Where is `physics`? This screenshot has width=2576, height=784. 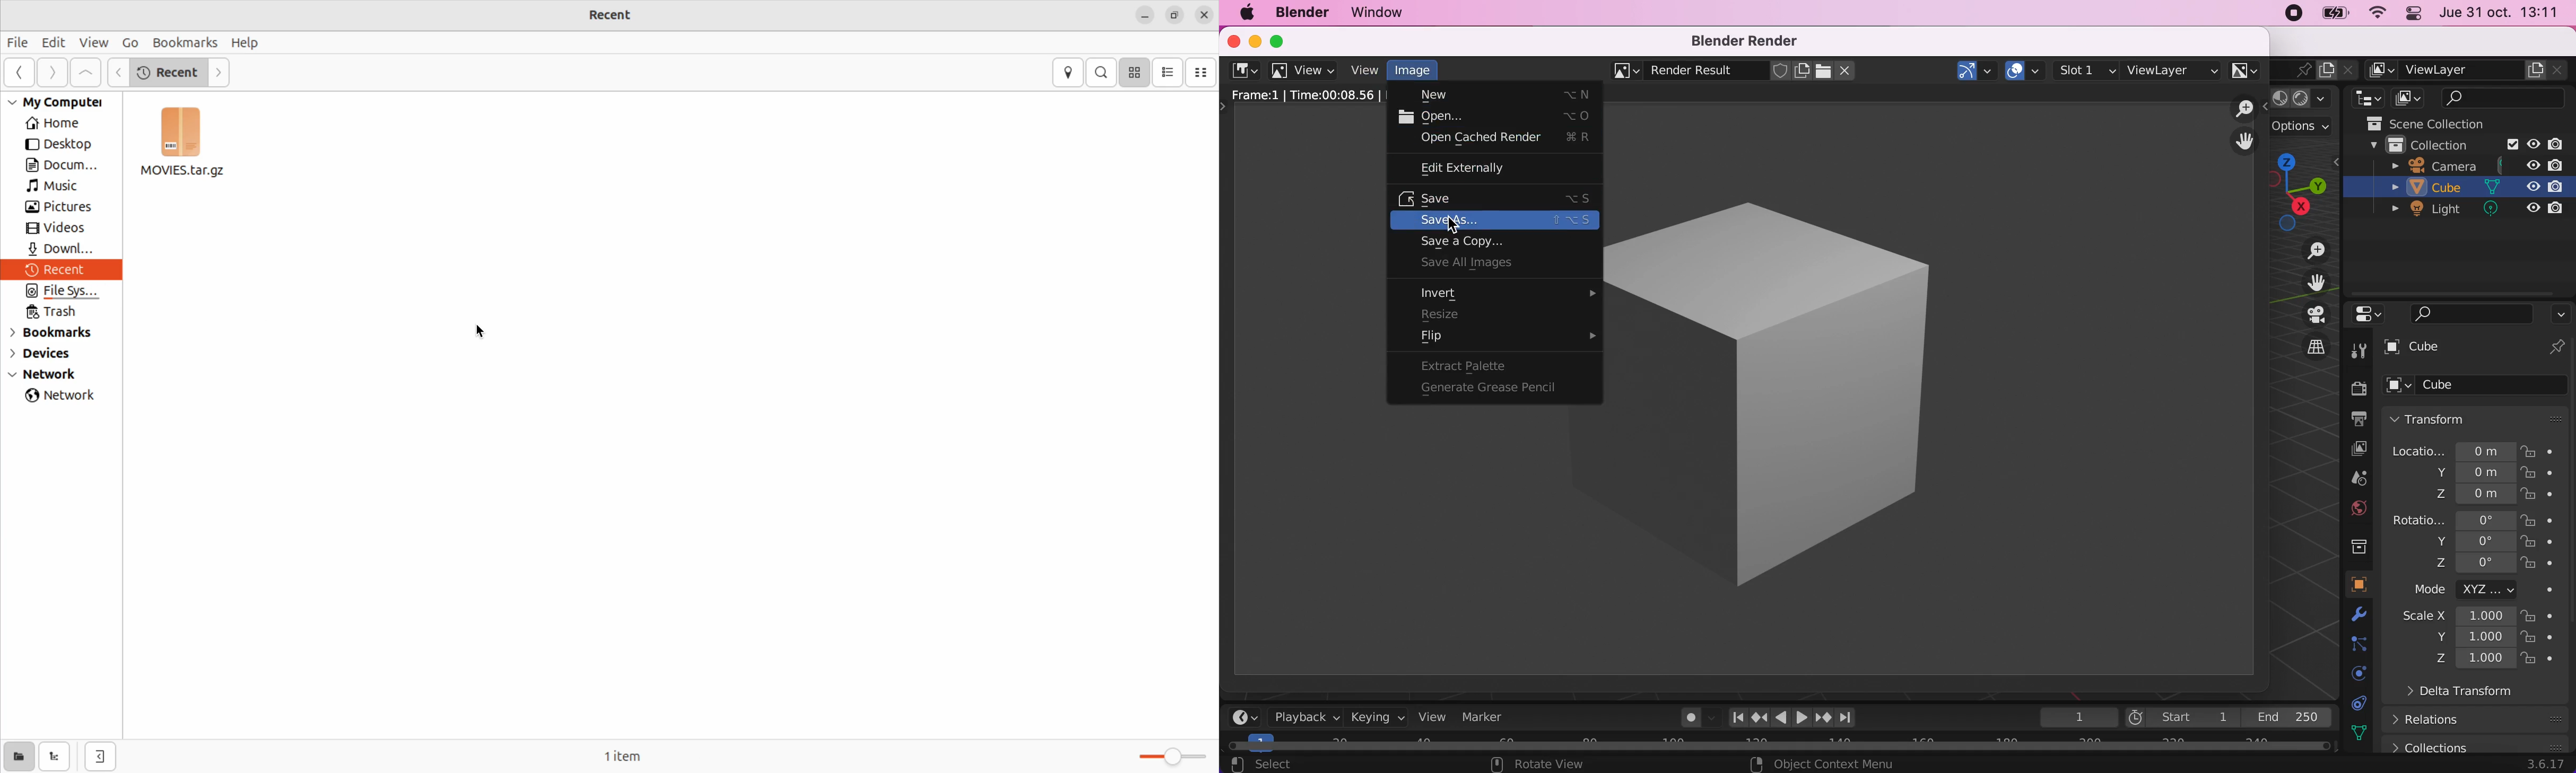
physics is located at coordinates (2354, 672).